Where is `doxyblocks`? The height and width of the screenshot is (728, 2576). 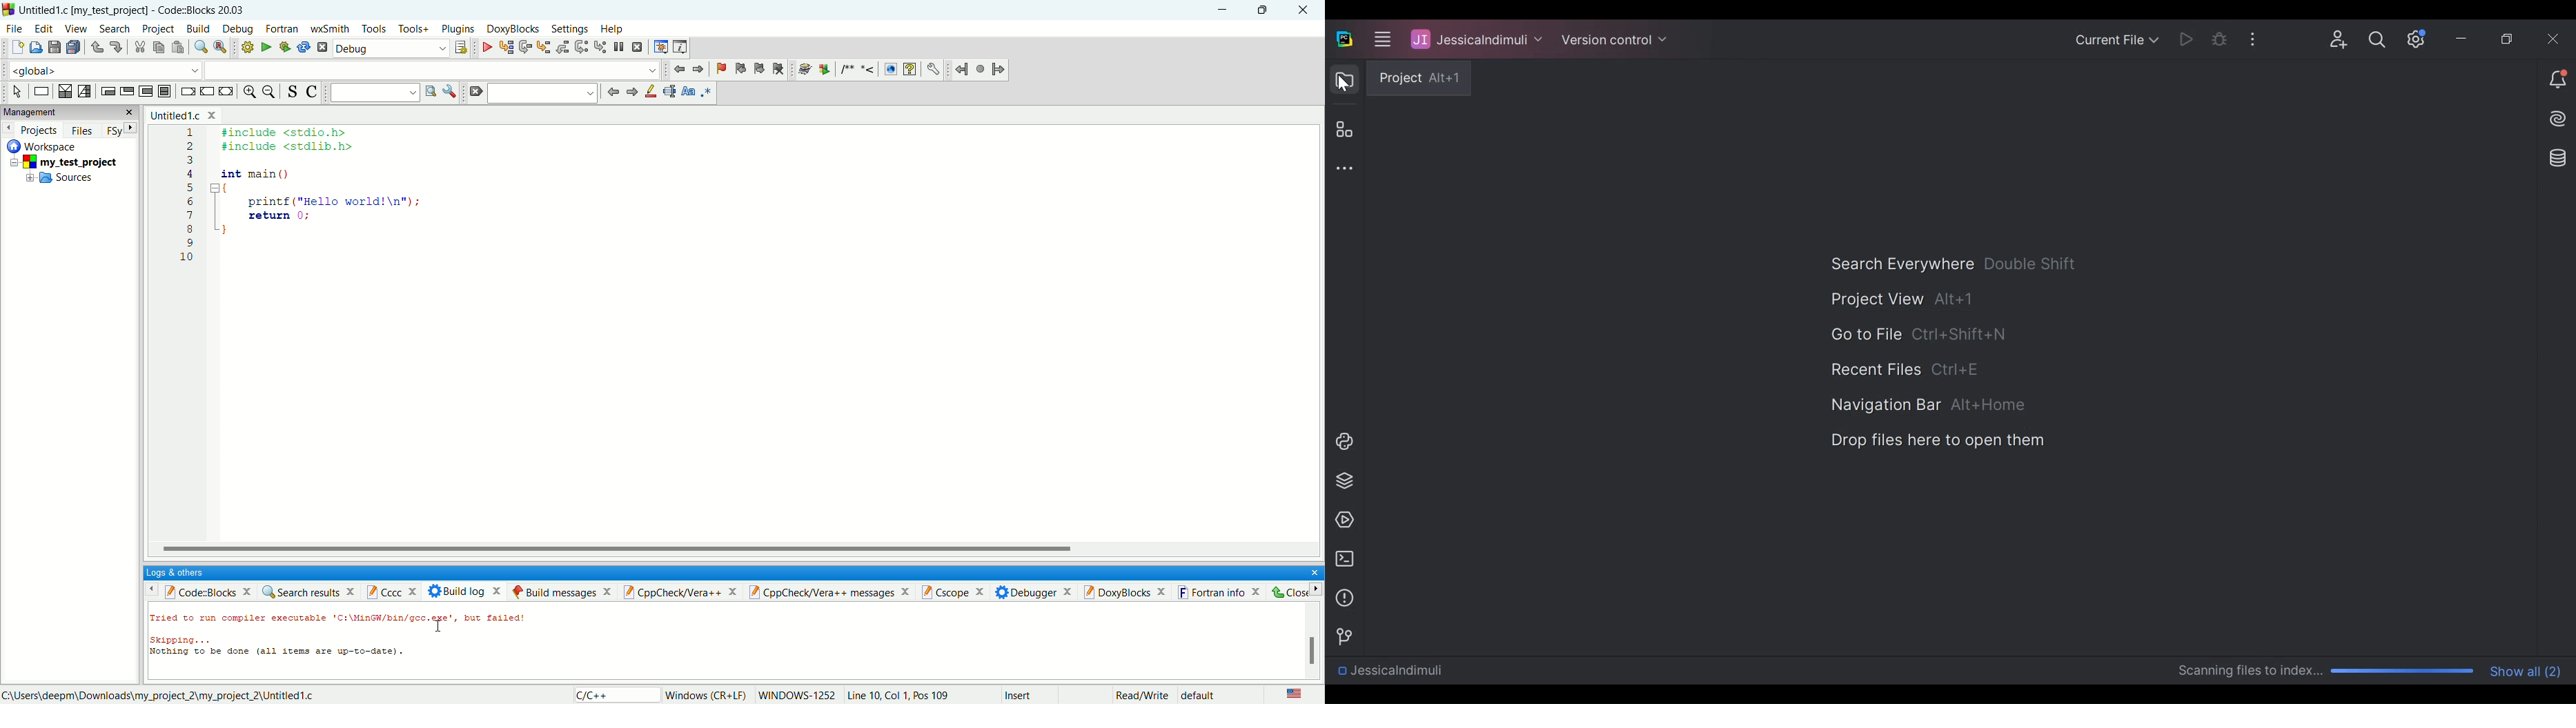 doxyblocks is located at coordinates (513, 29).